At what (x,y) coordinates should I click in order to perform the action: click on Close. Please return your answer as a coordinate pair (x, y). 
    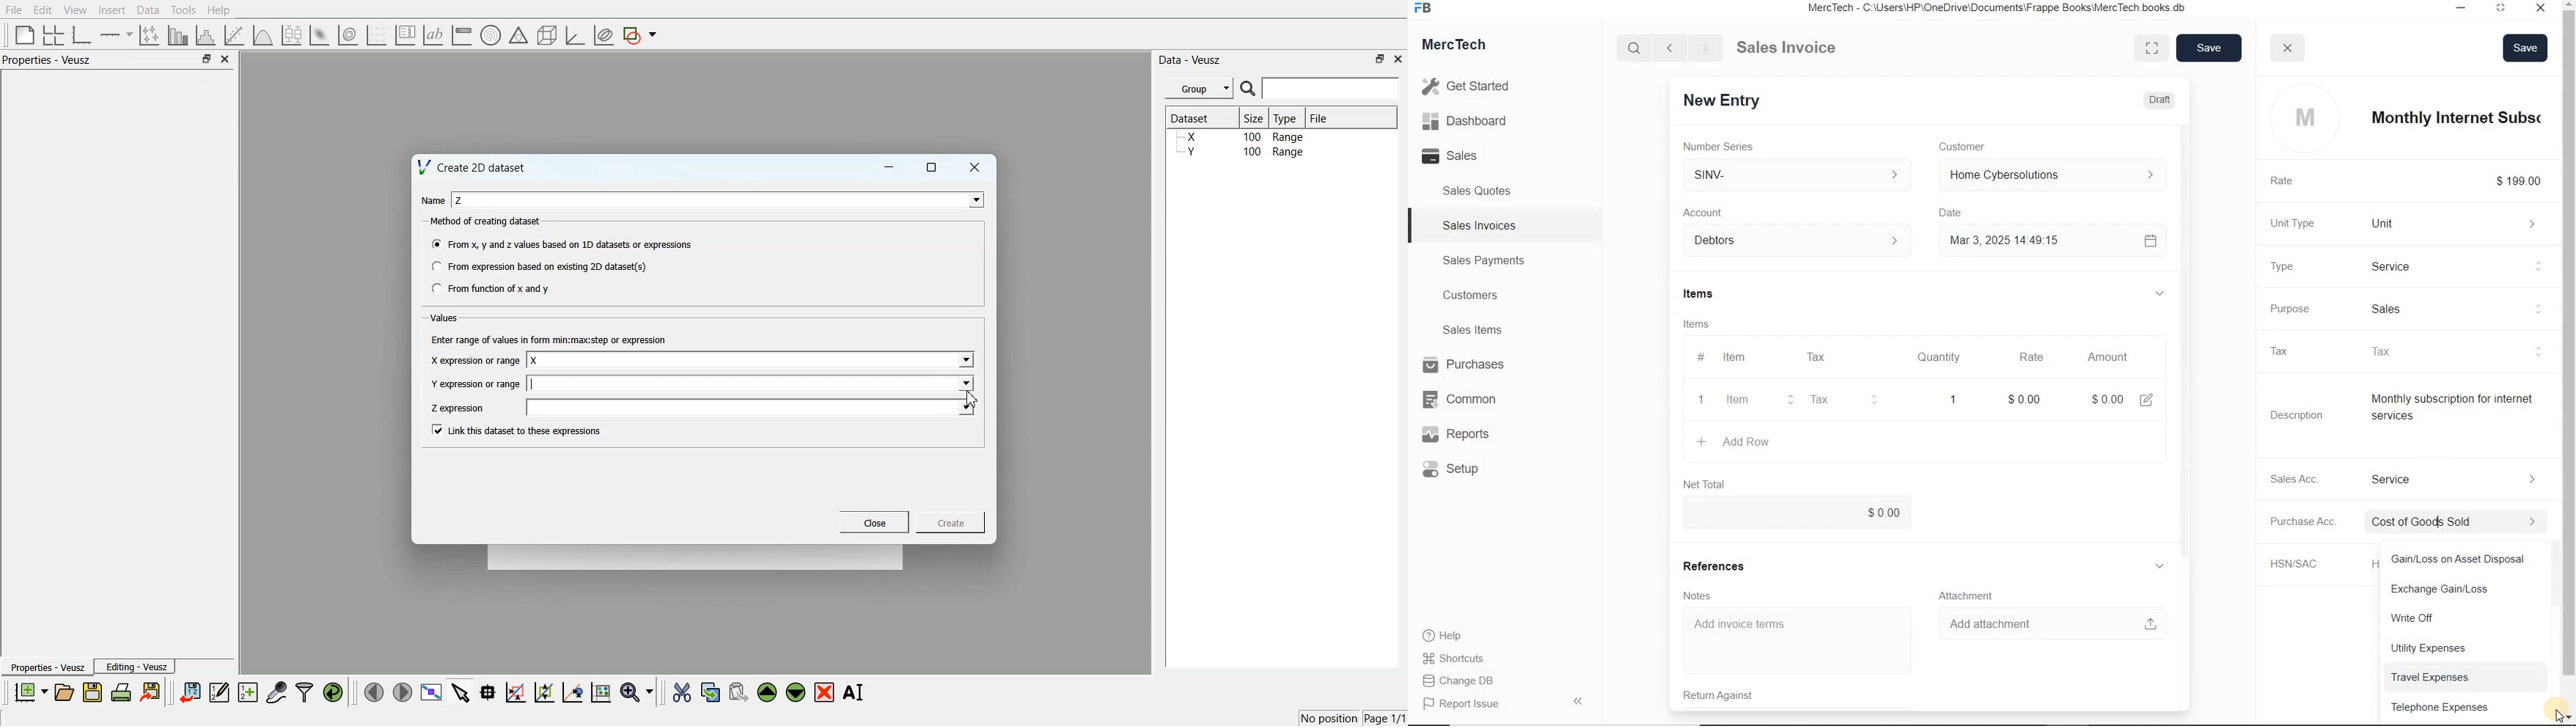
    Looking at the image, I should click on (1399, 58).